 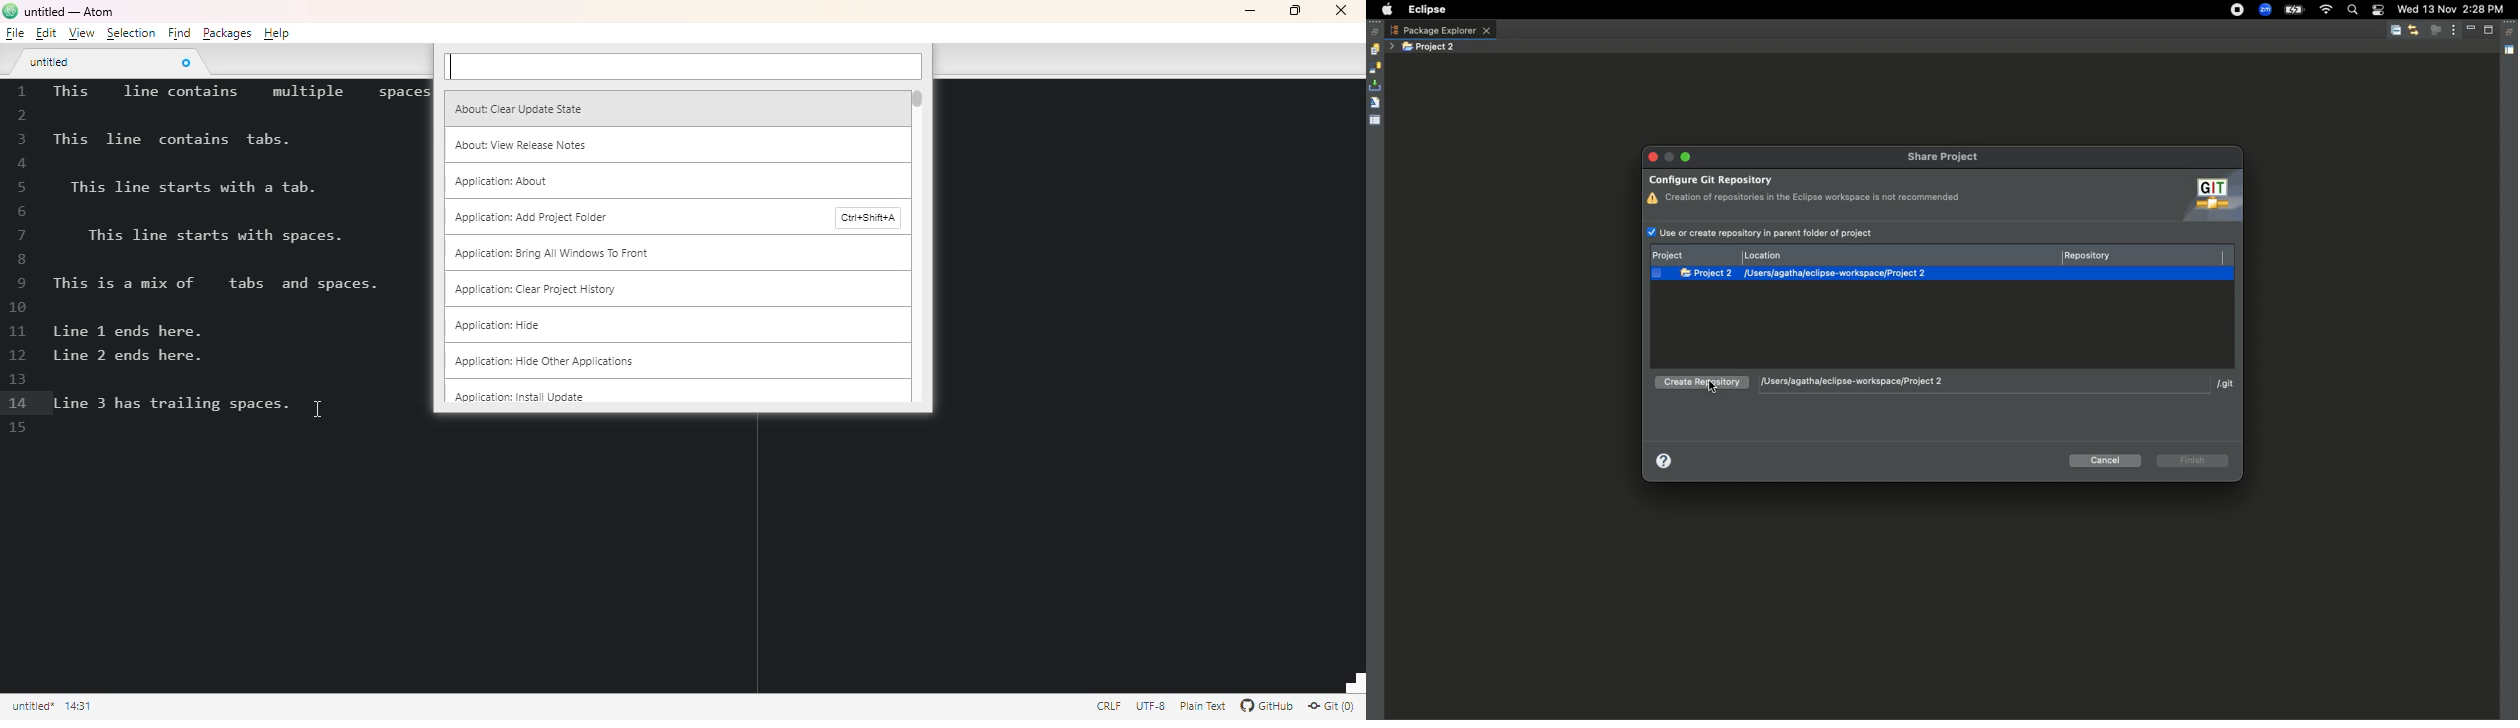 I want to click on demo text, so click(x=235, y=248).